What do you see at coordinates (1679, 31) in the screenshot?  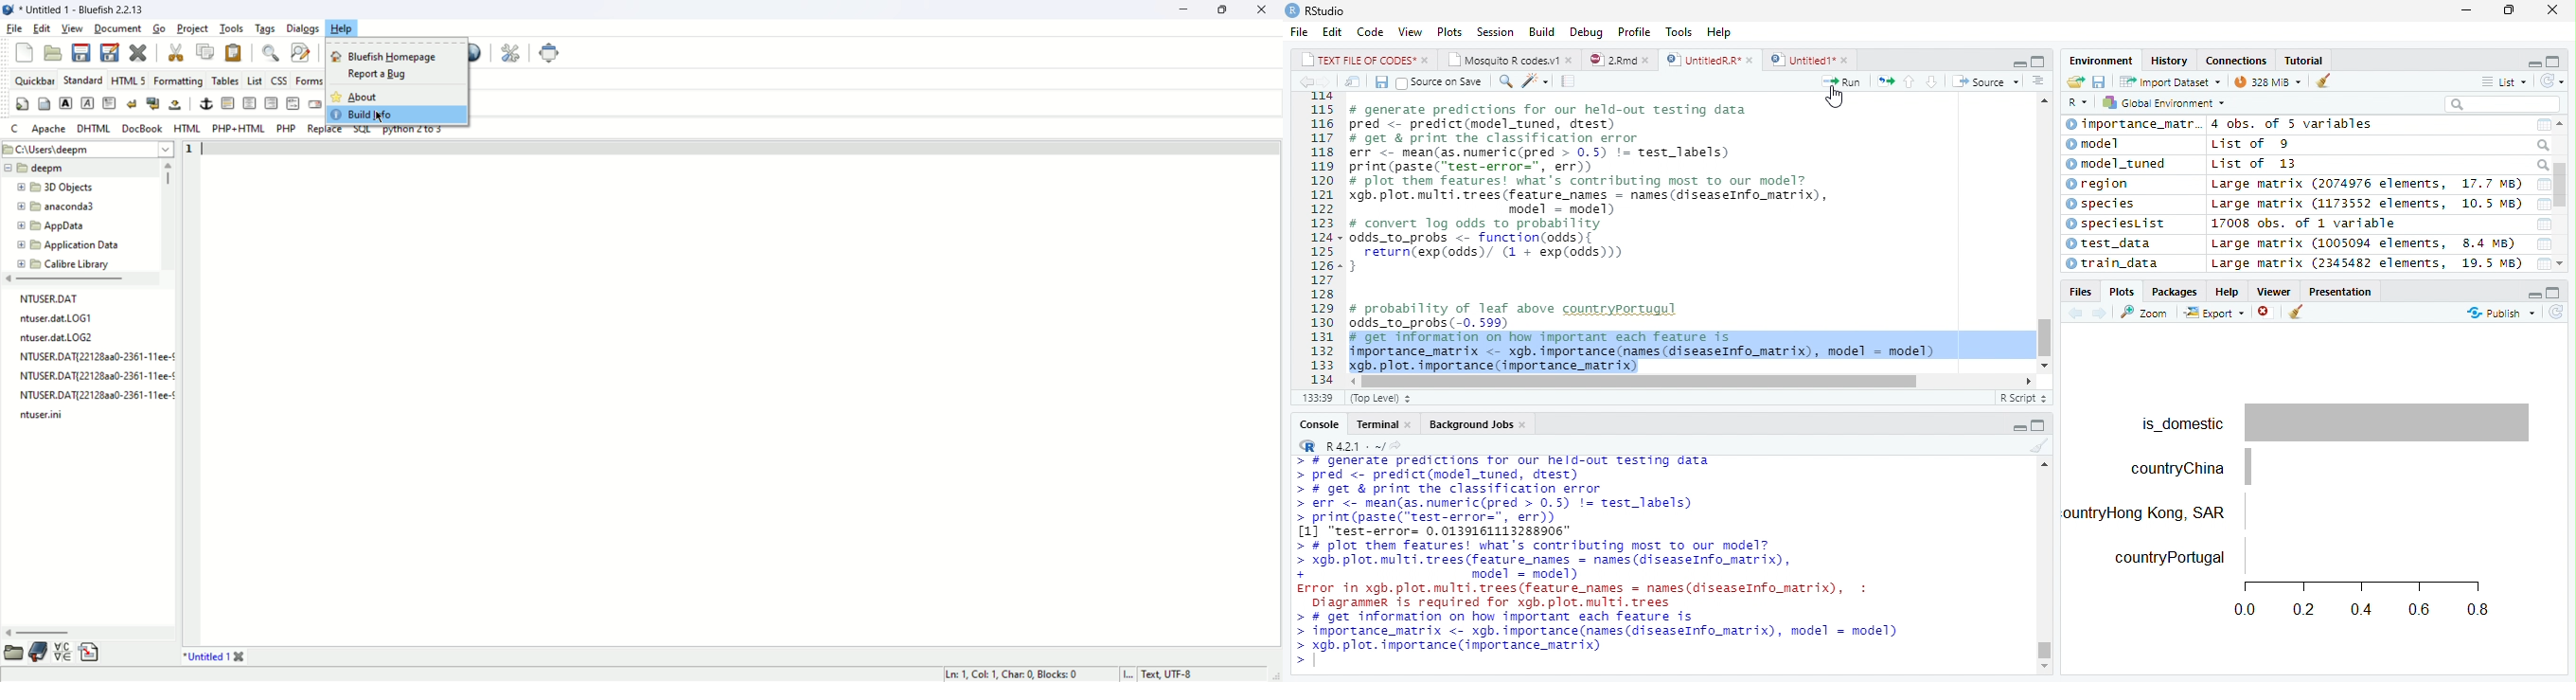 I see `Tools` at bounding box center [1679, 31].